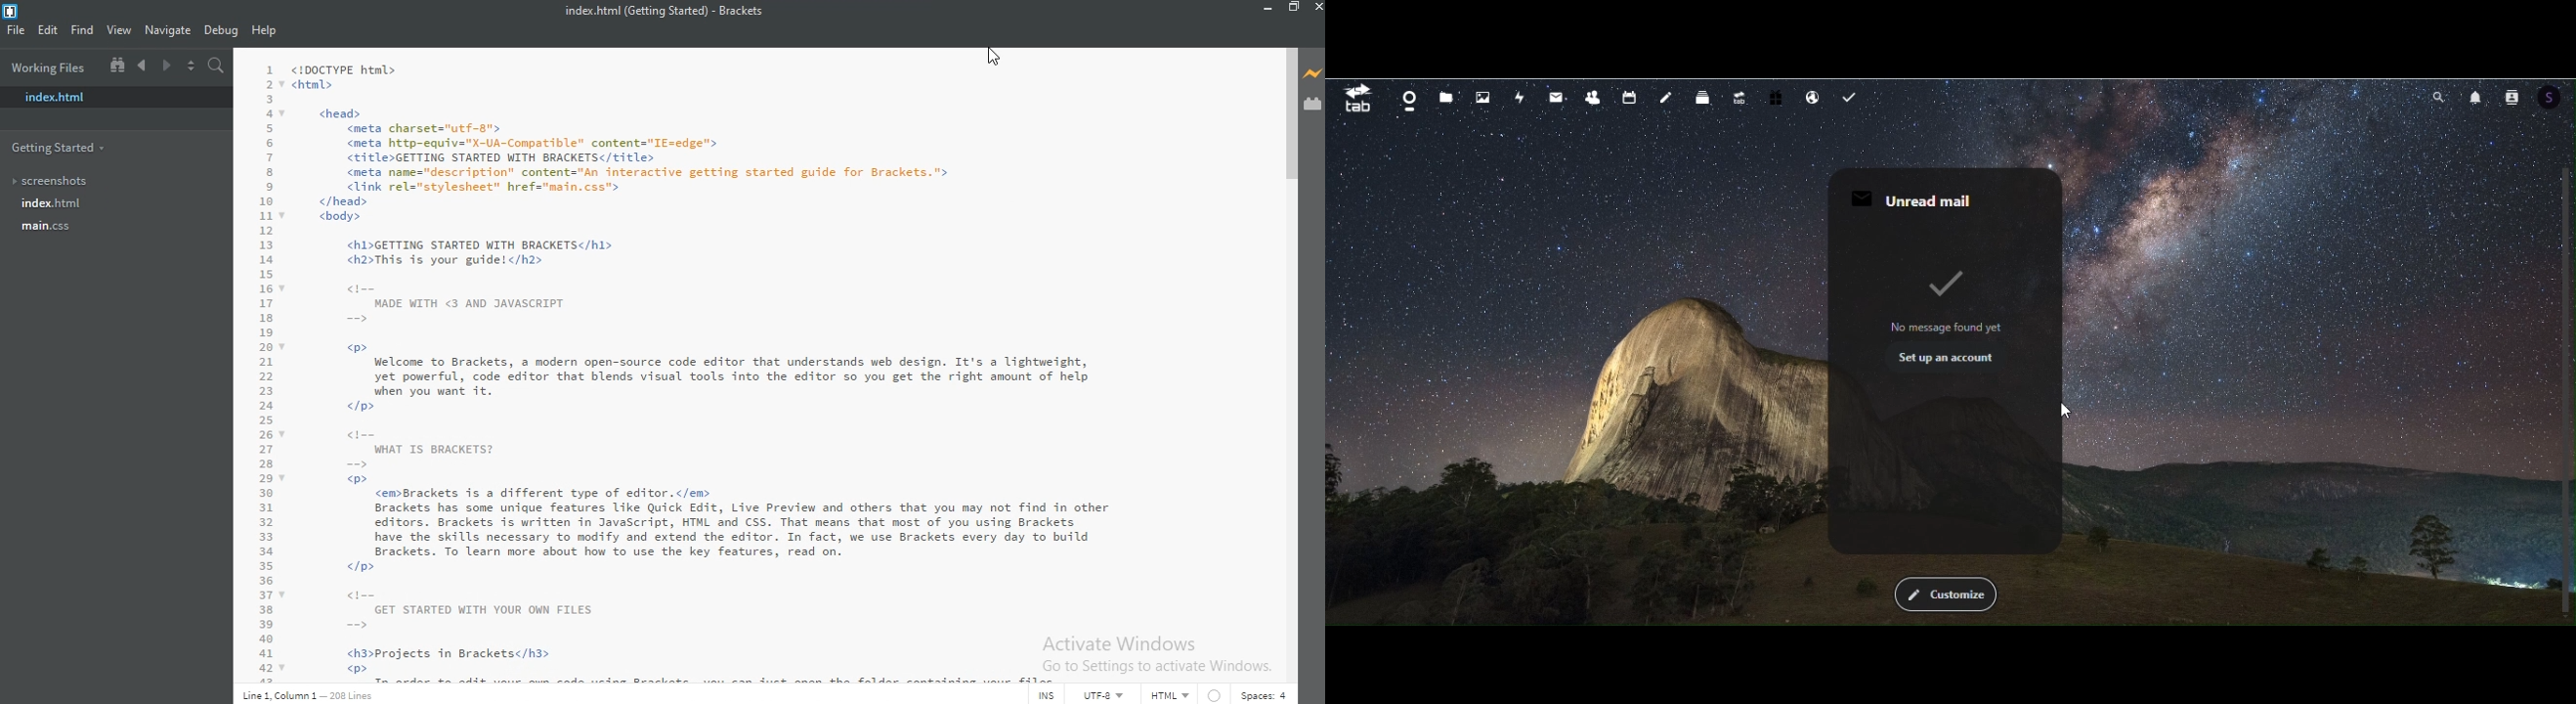 The width and height of the screenshot is (2576, 728). I want to click on Account icon , so click(2556, 100).